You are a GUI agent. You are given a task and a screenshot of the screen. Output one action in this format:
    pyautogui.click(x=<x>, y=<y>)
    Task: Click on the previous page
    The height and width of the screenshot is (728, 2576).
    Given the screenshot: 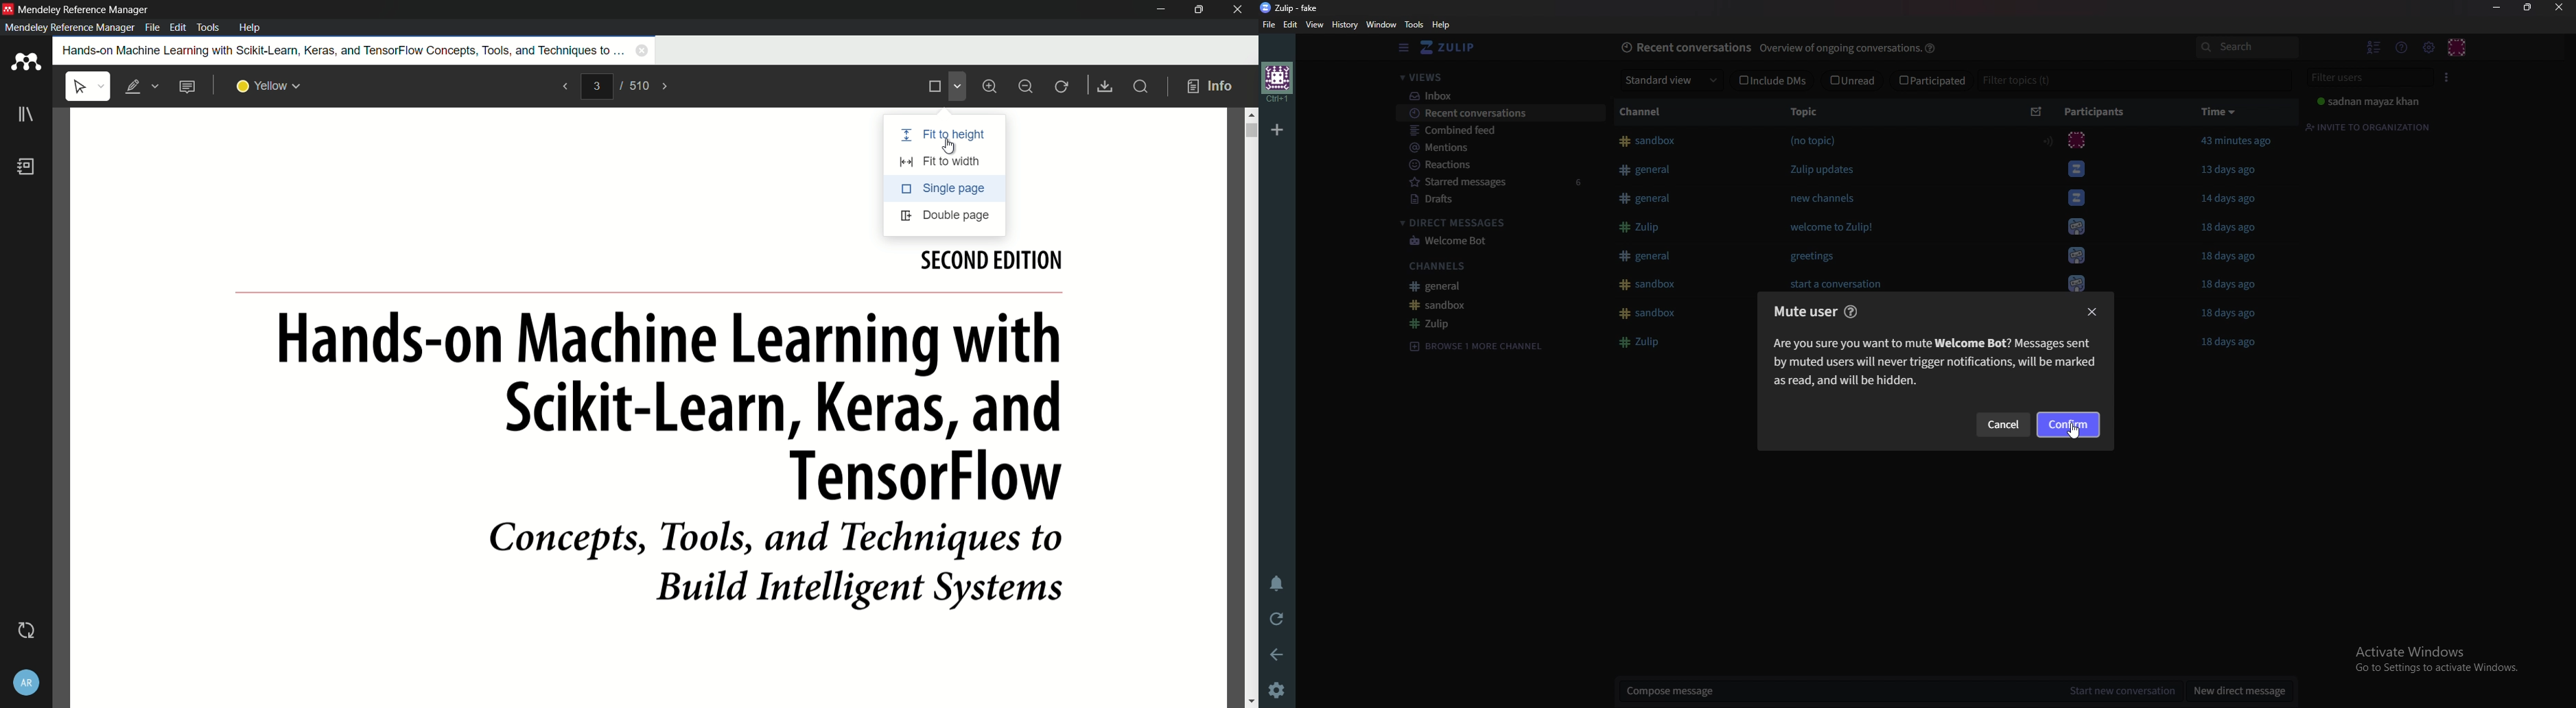 What is the action you would take?
    pyautogui.click(x=565, y=87)
    